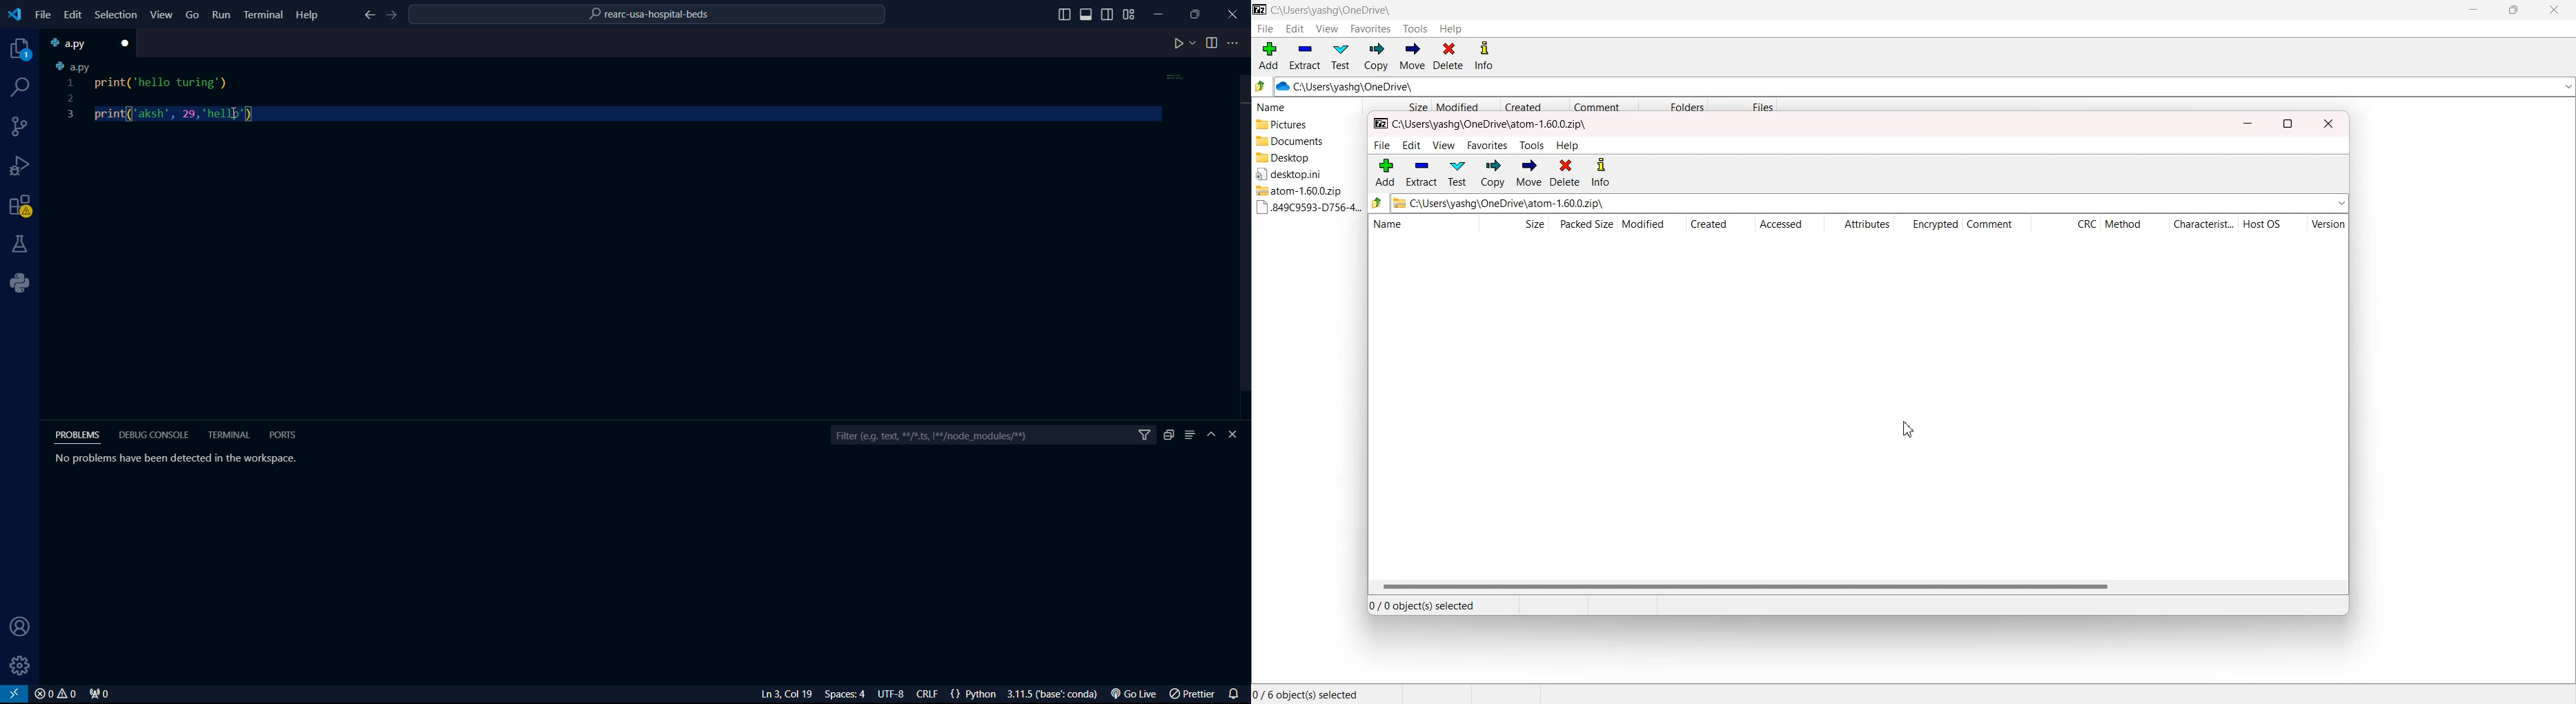 This screenshot has width=2576, height=728. Describe the element at coordinates (1513, 224) in the screenshot. I see `Size` at that location.